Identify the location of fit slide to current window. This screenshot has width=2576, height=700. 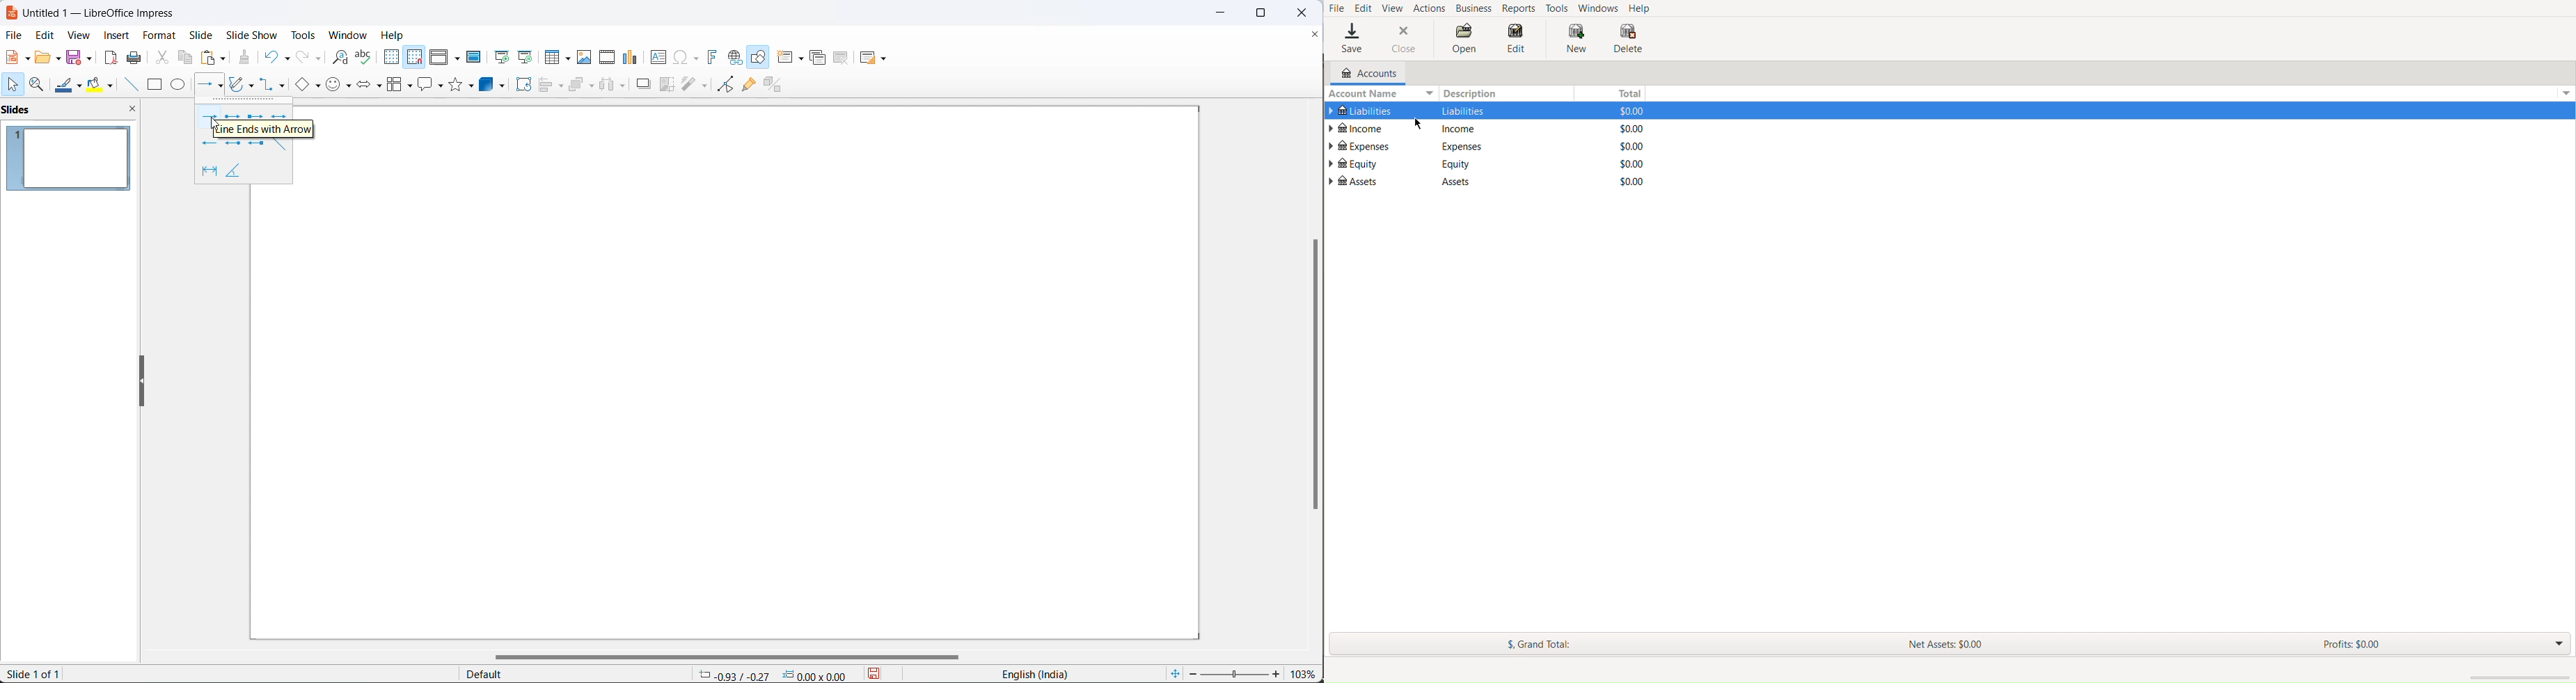
(1174, 674).